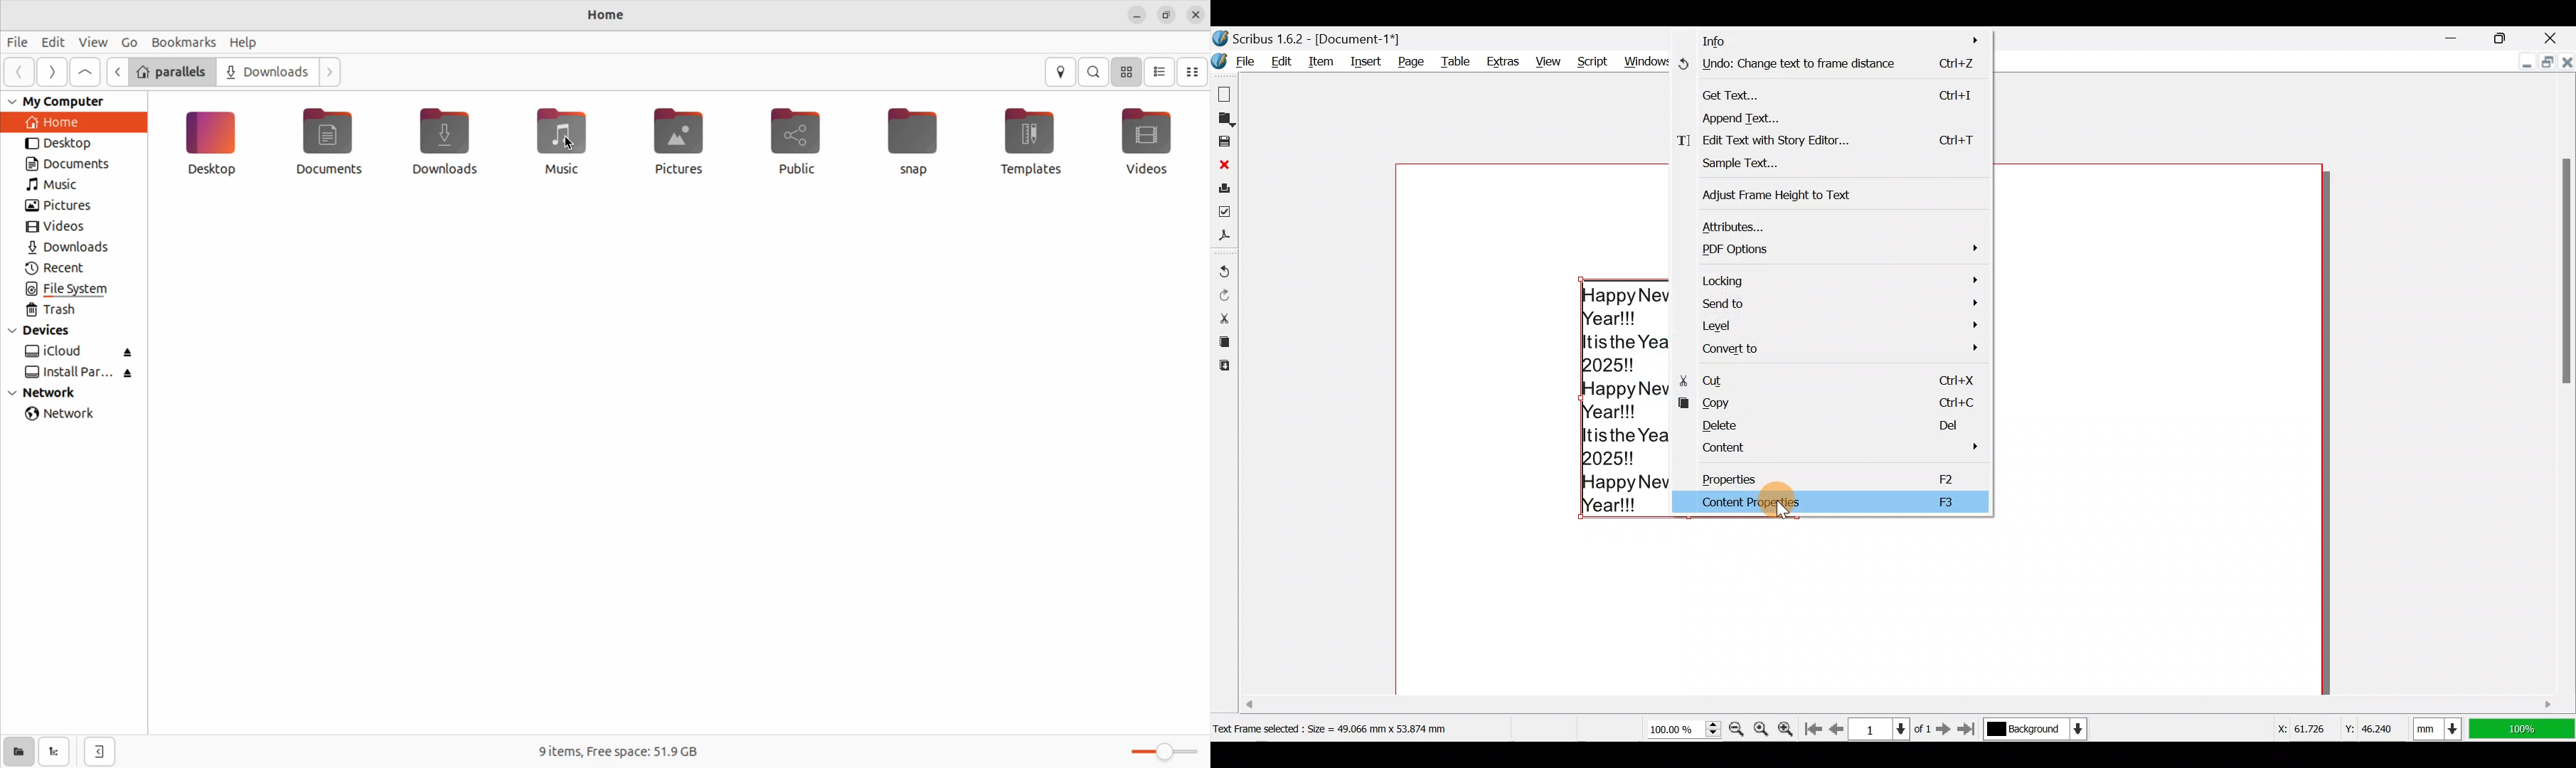 The width and height of the screenshot is (2576, 784). What do you see at coordinates (1843, 223) in the screenshot?
I see `Attributes` at bounding box center [1843, 223].